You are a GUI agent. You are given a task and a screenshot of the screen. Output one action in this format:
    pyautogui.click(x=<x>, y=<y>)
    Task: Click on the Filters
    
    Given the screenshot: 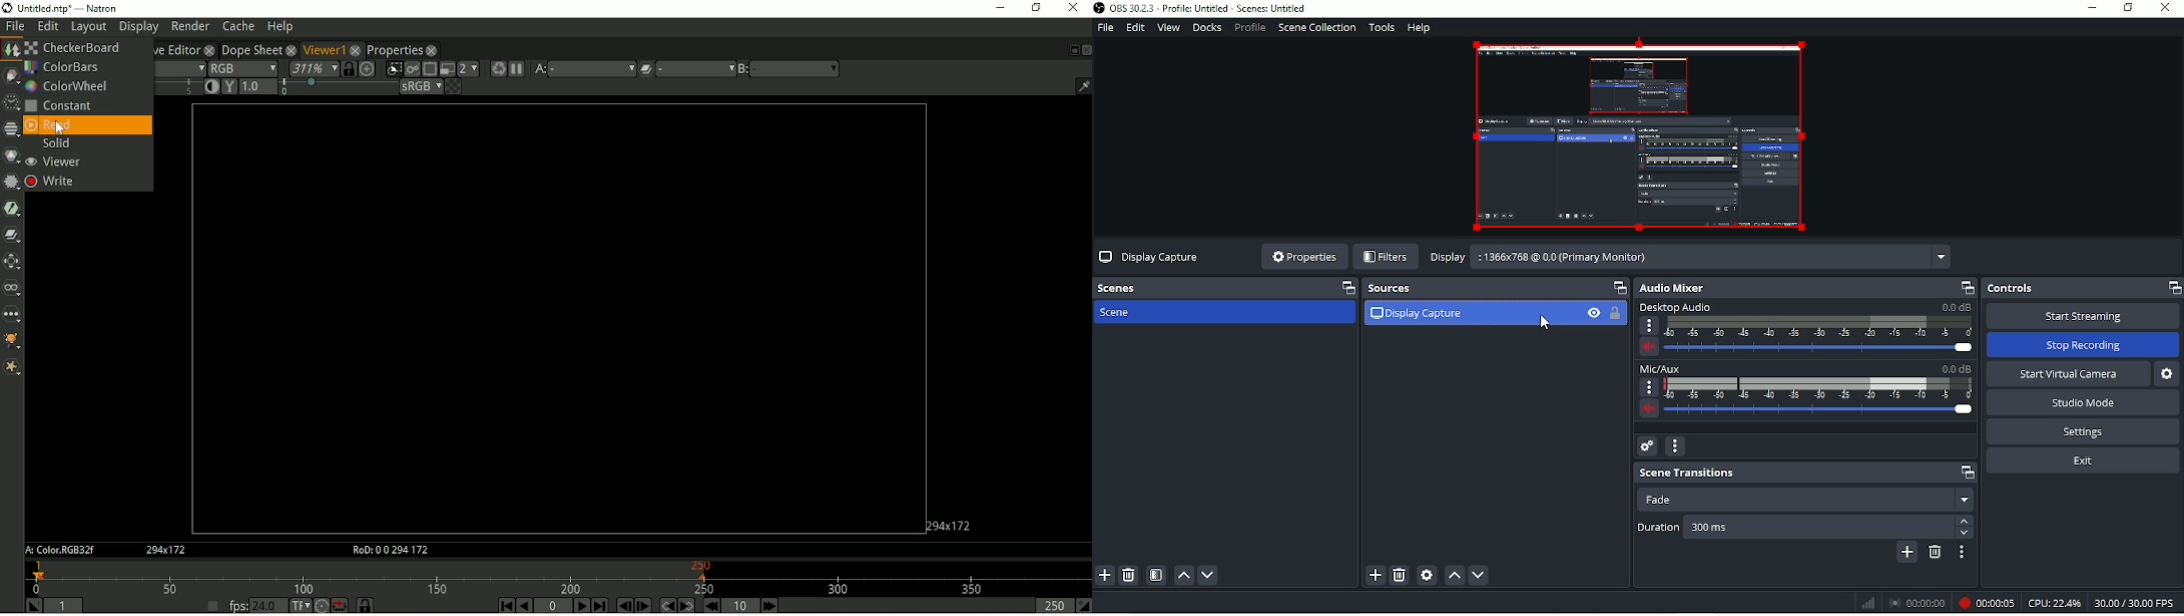 What is the action you would take?
    pyautogui.click(x=1385, y=257)
    